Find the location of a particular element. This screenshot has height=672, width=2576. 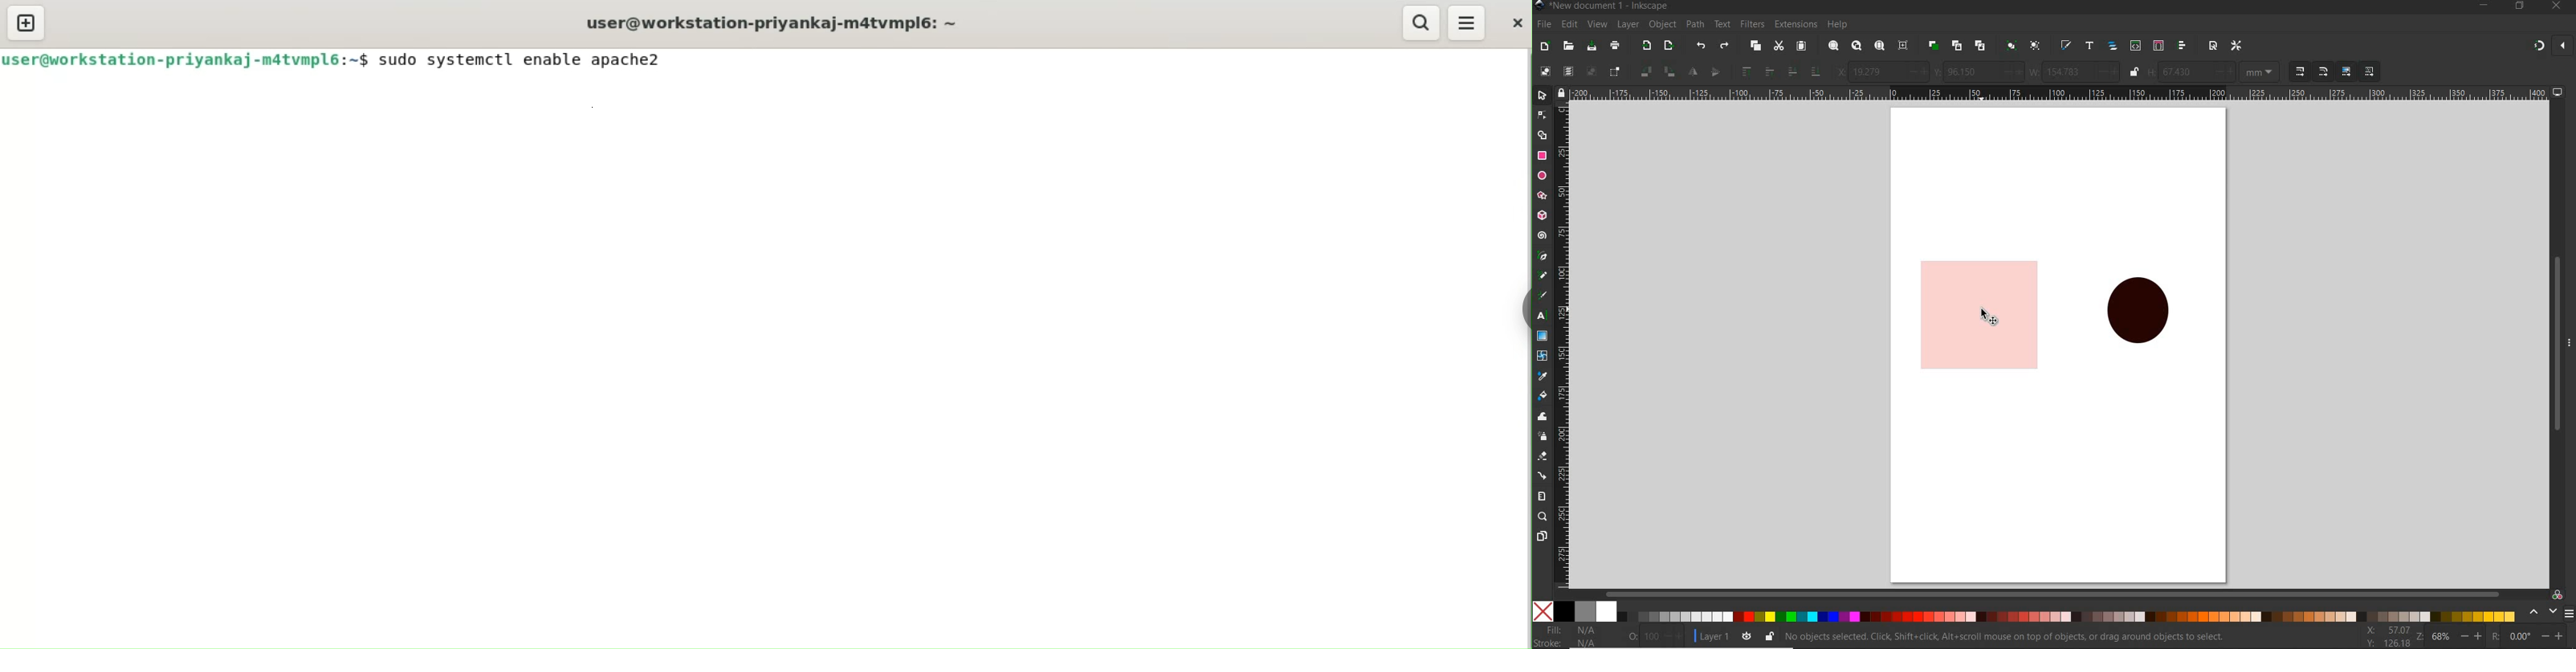

lock or unlock width and height is located at coordinates (2135, 71).